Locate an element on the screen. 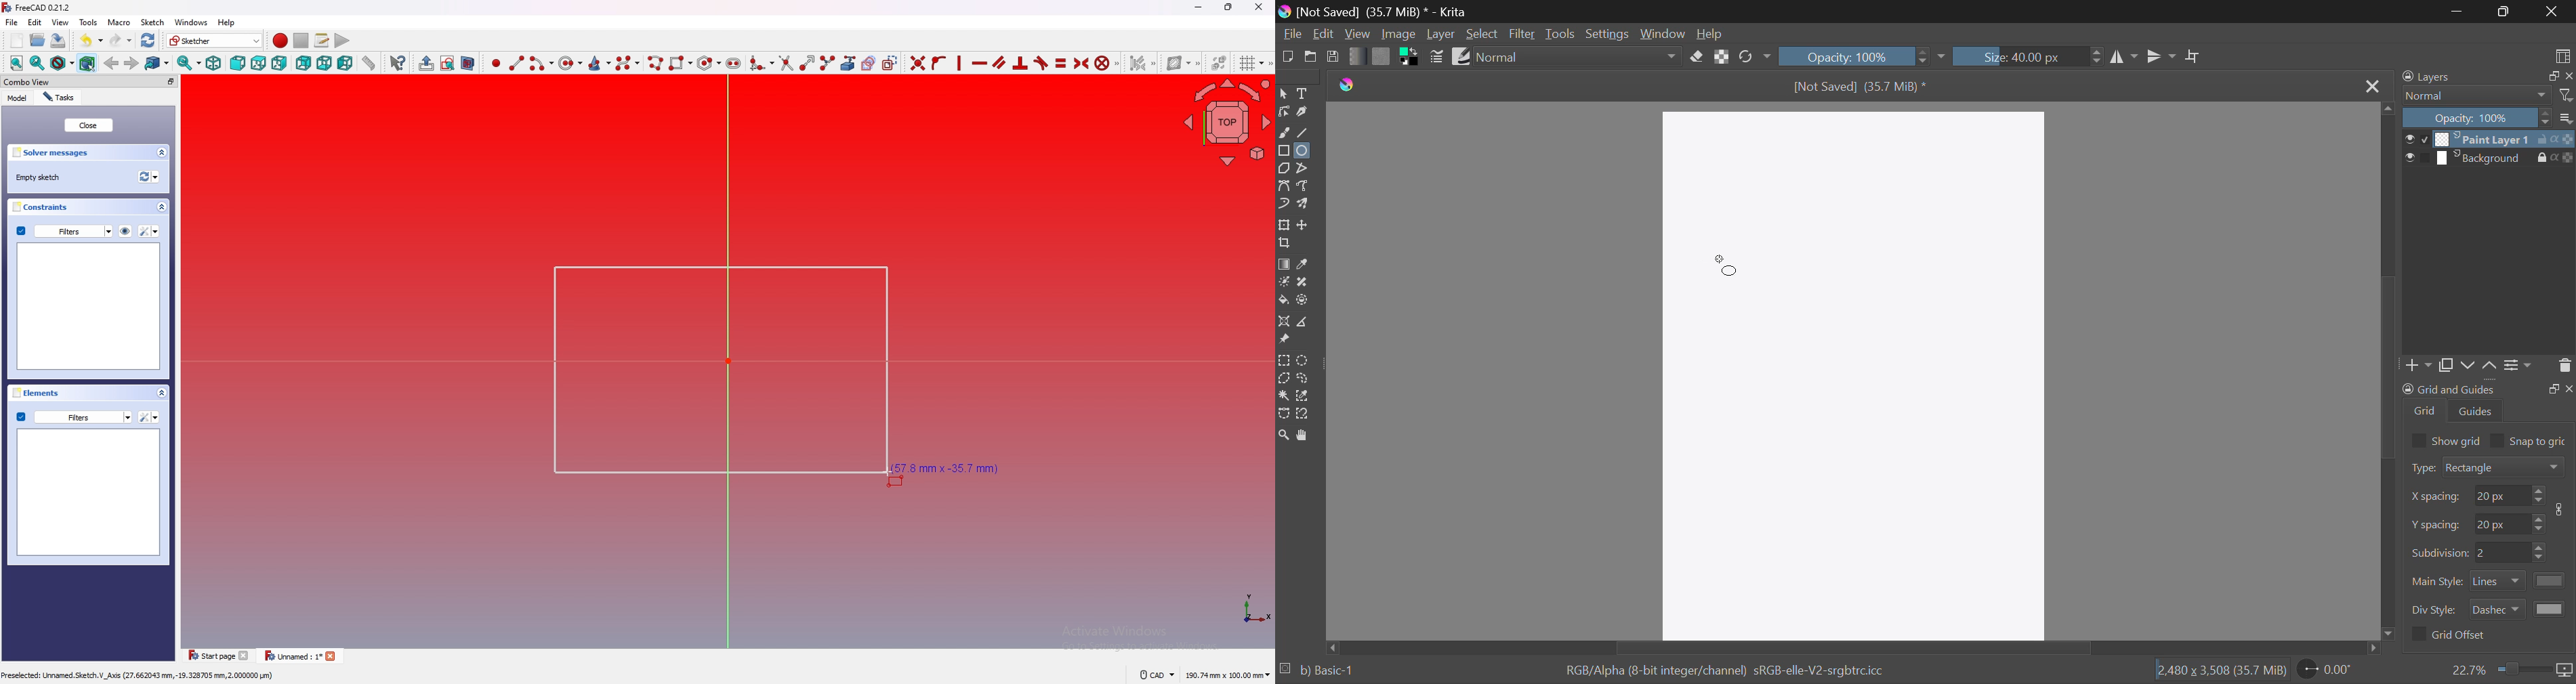  create b spline is located at coordinates (629, 63).